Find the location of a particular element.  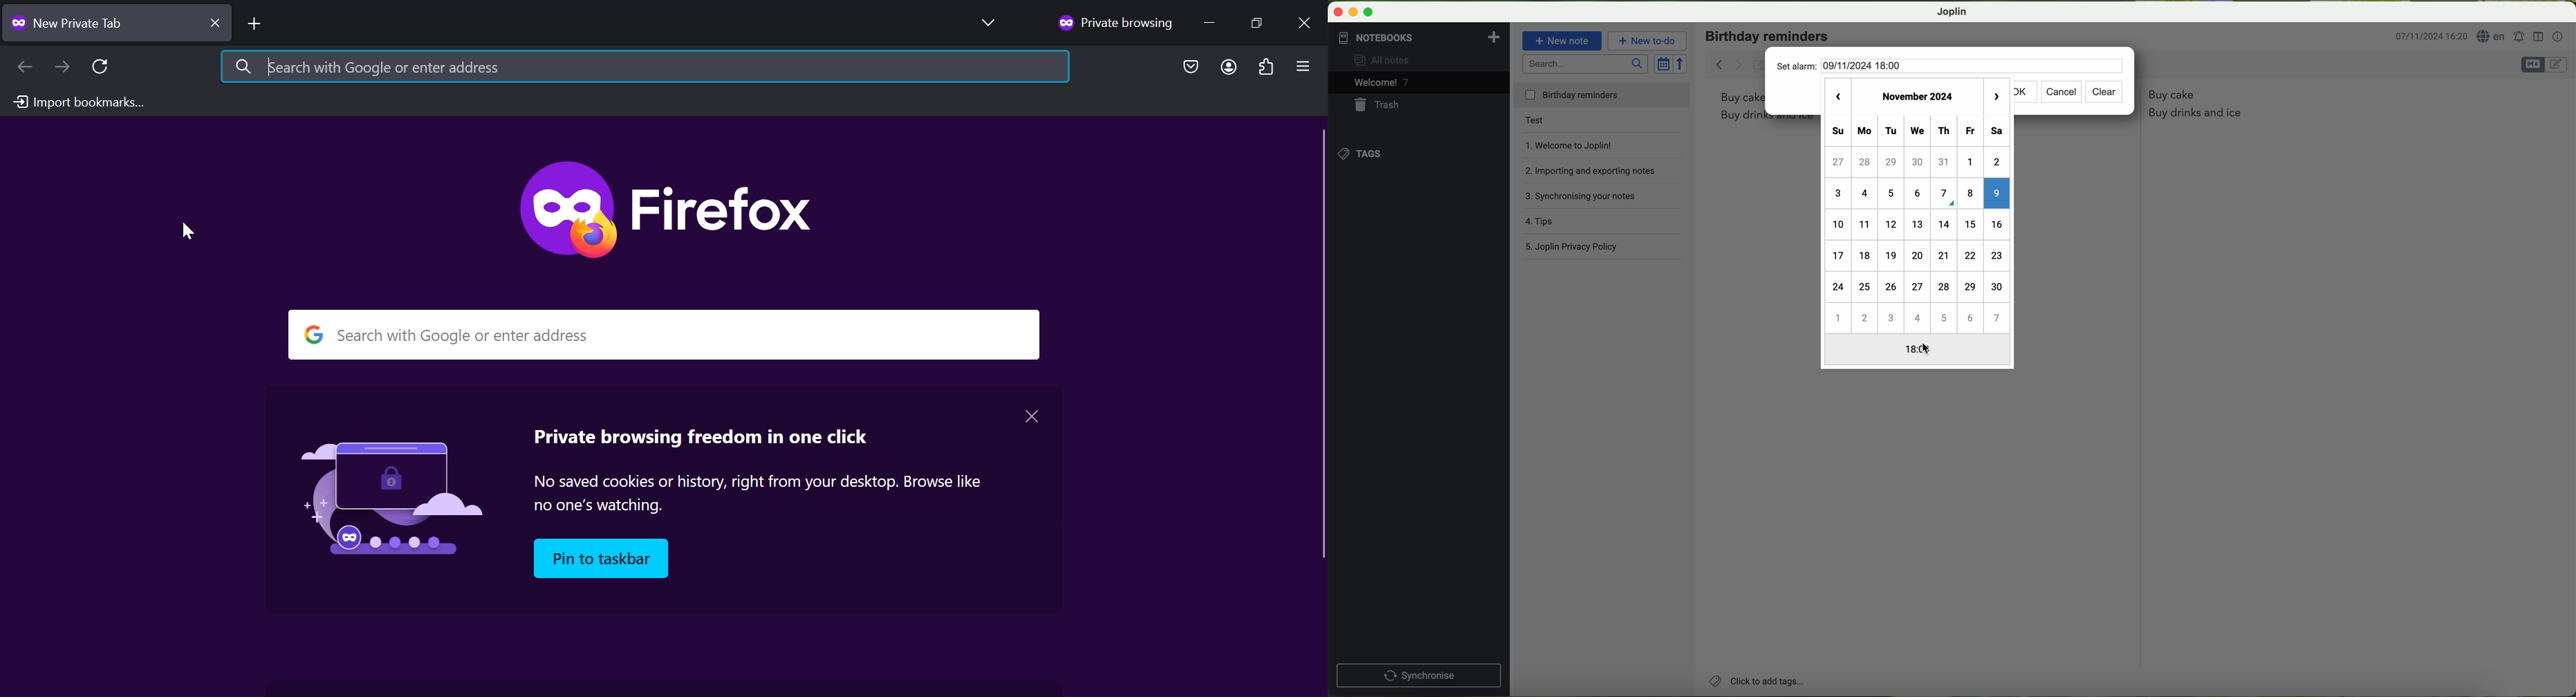

close is located at coordinates (1035, 414).